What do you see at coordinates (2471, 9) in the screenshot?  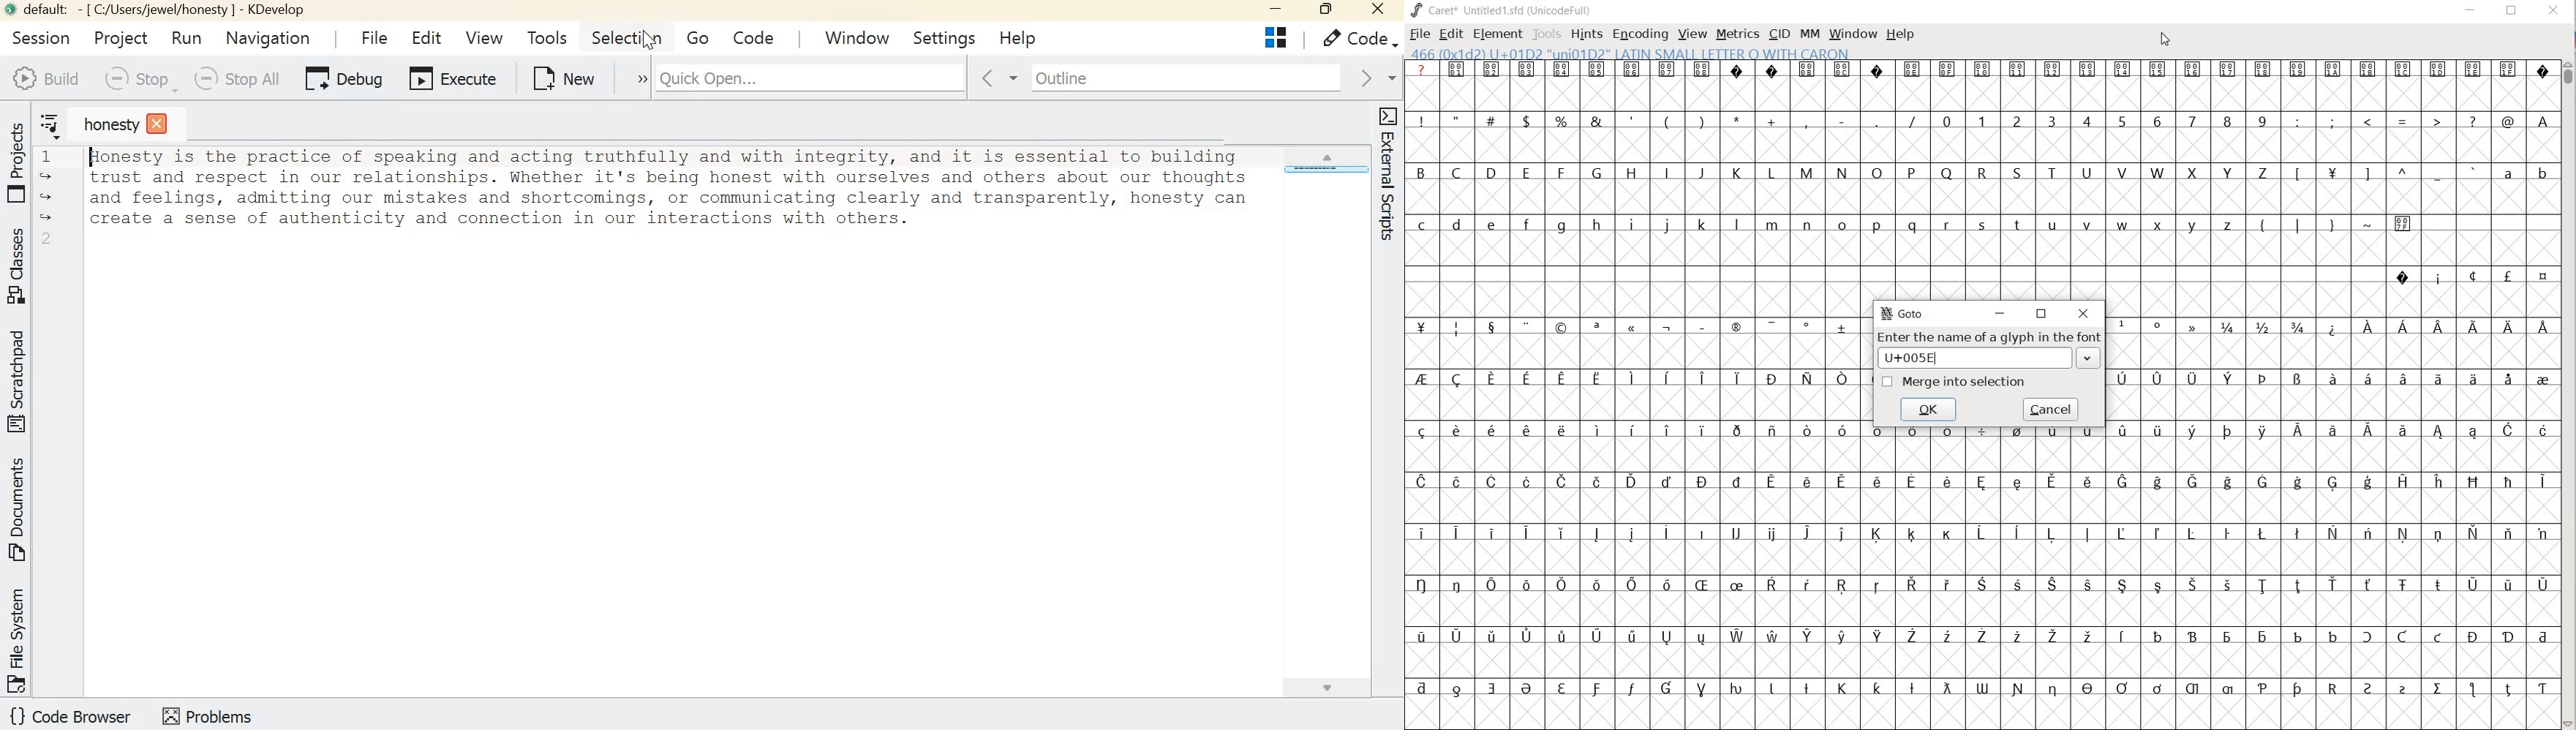 I see `MINIMIZE` at bounding box center [2471, 9].